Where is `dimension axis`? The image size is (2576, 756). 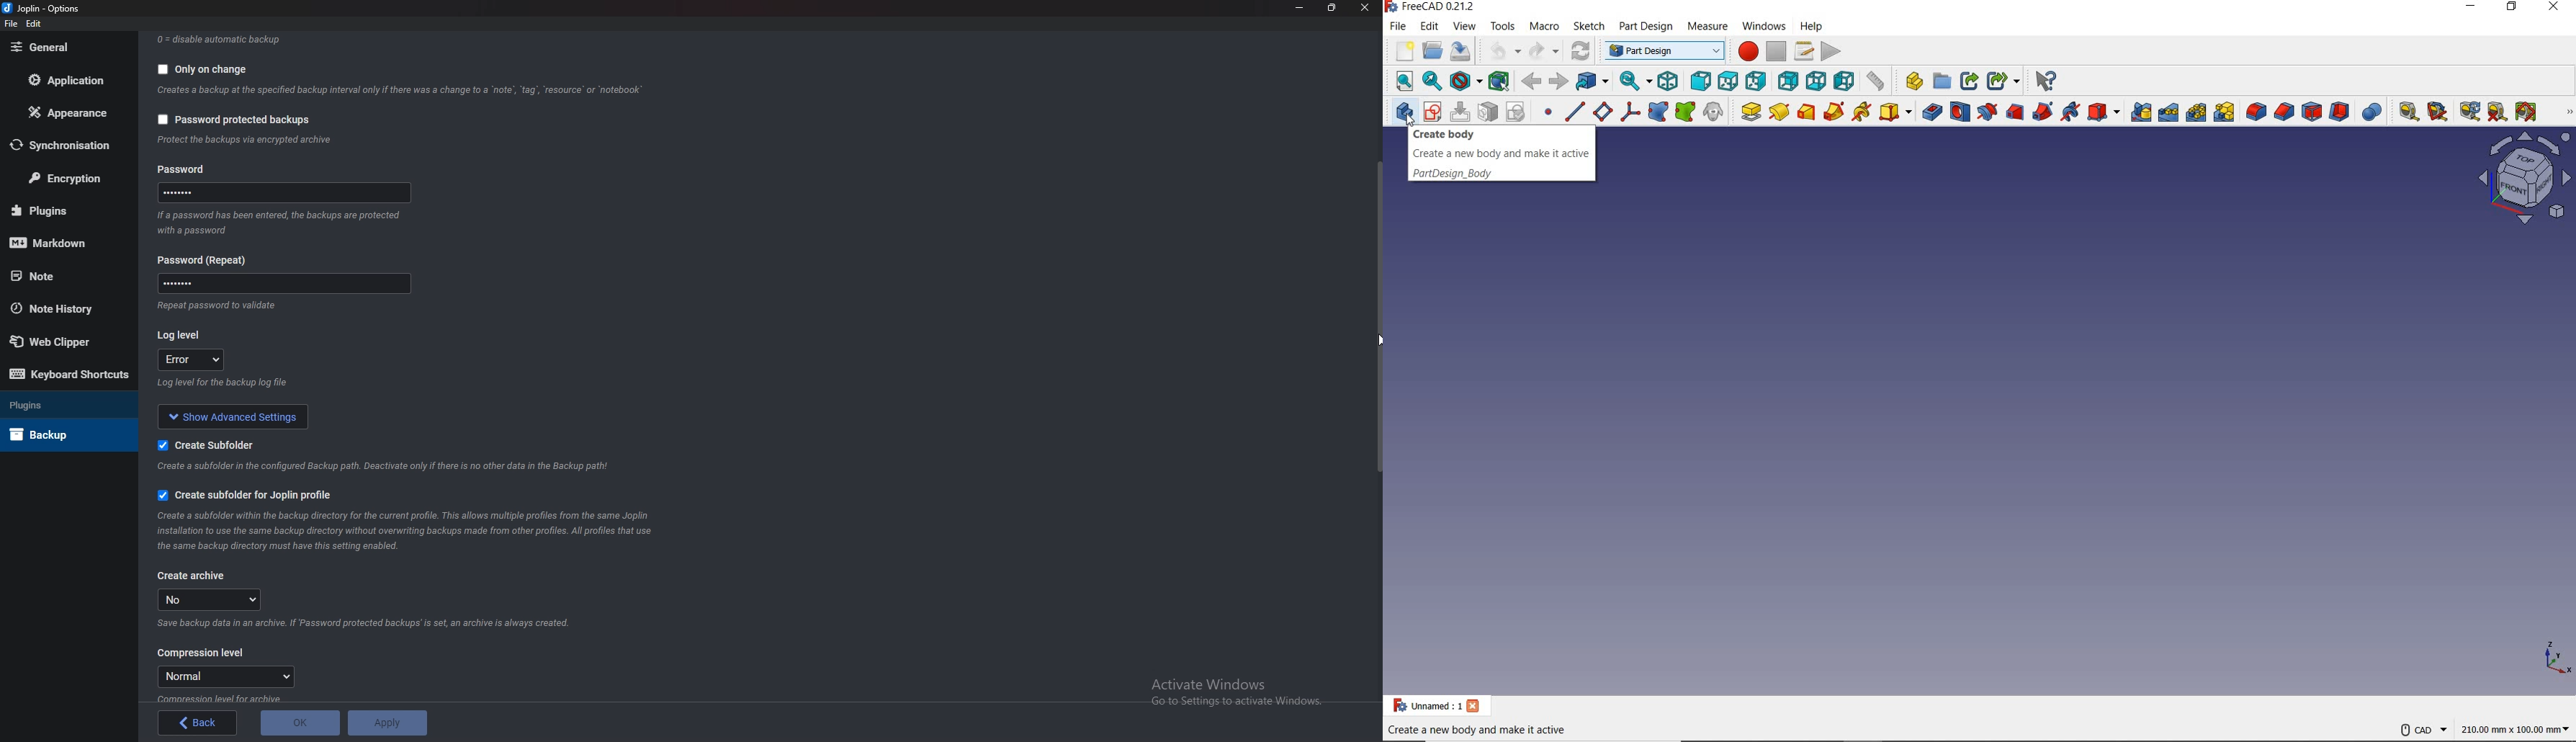 dimension axis is located at coordinates (2554, 657).